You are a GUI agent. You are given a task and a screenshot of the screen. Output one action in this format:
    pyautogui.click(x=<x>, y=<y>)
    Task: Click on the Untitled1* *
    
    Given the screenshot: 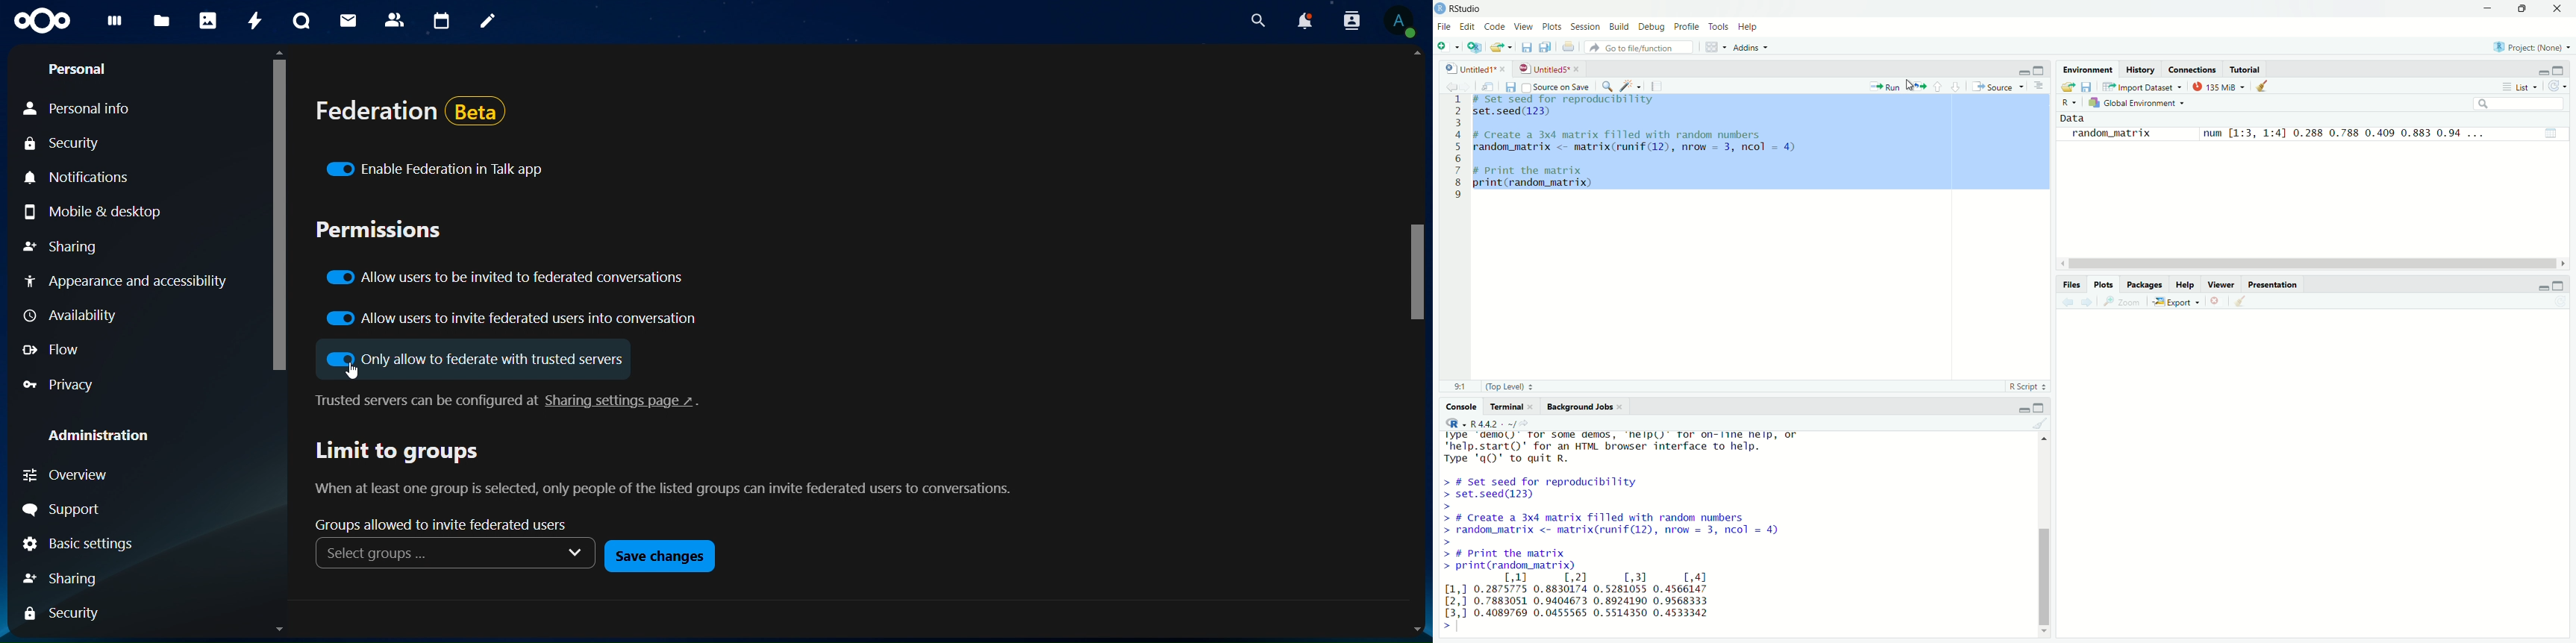 What is the action you would take?
    pyautogui.click(x=1474, y=67)
    